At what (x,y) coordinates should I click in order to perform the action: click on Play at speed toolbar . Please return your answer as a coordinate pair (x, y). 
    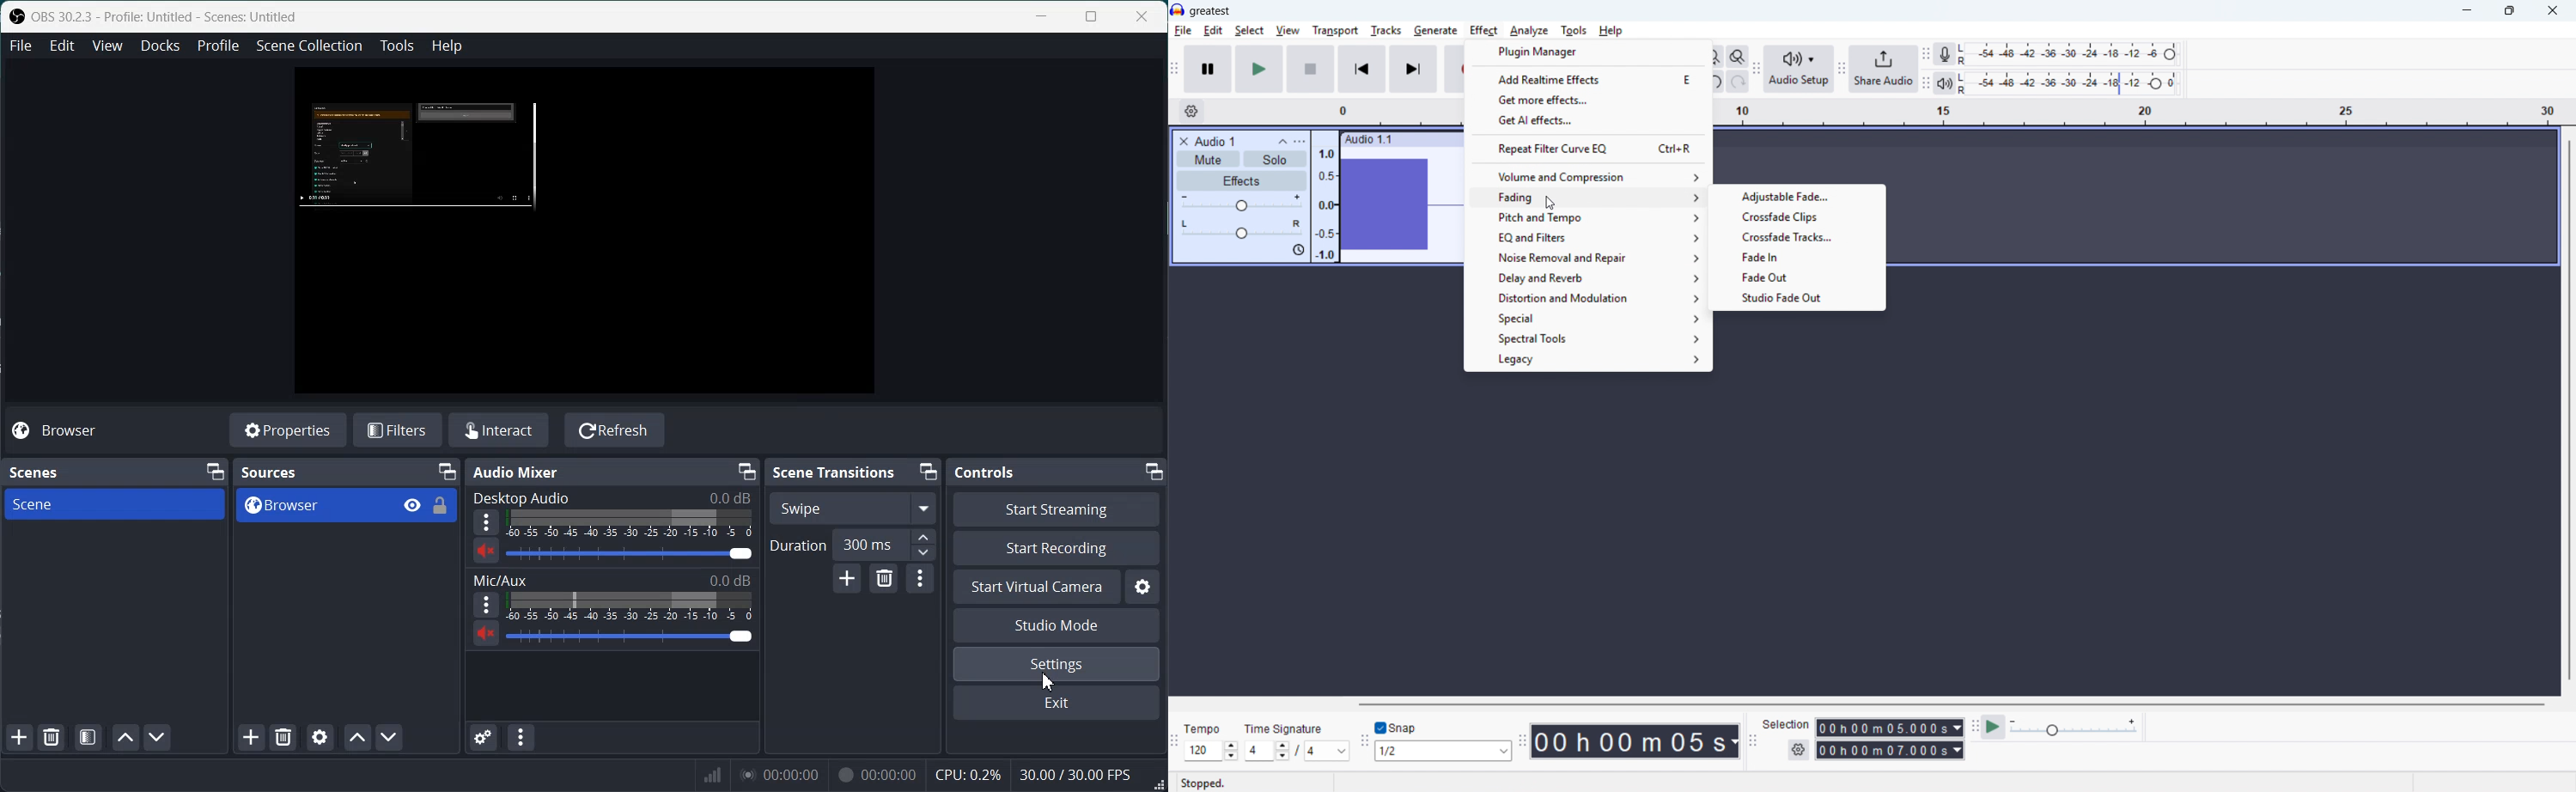
    Looking at the image, I should click on (1975, 729).